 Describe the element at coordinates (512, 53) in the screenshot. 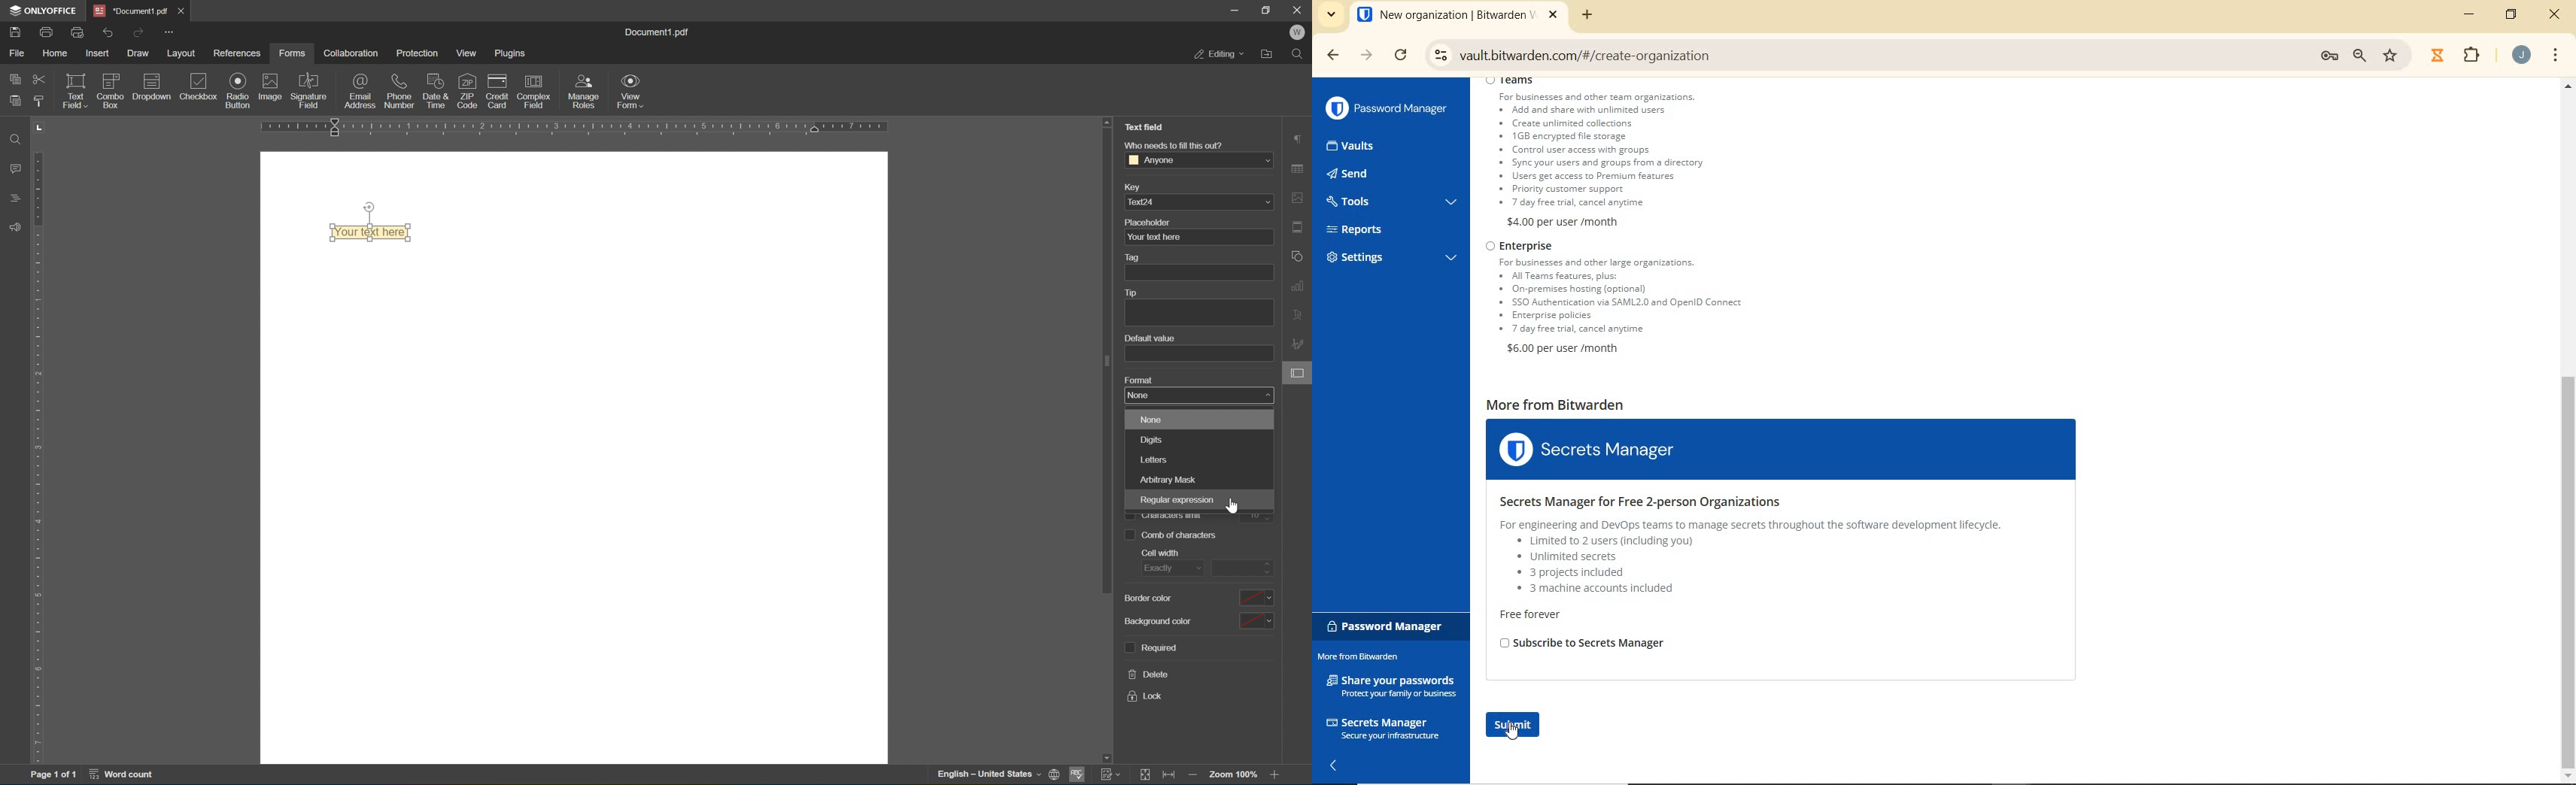

I see `plugins` at that location.